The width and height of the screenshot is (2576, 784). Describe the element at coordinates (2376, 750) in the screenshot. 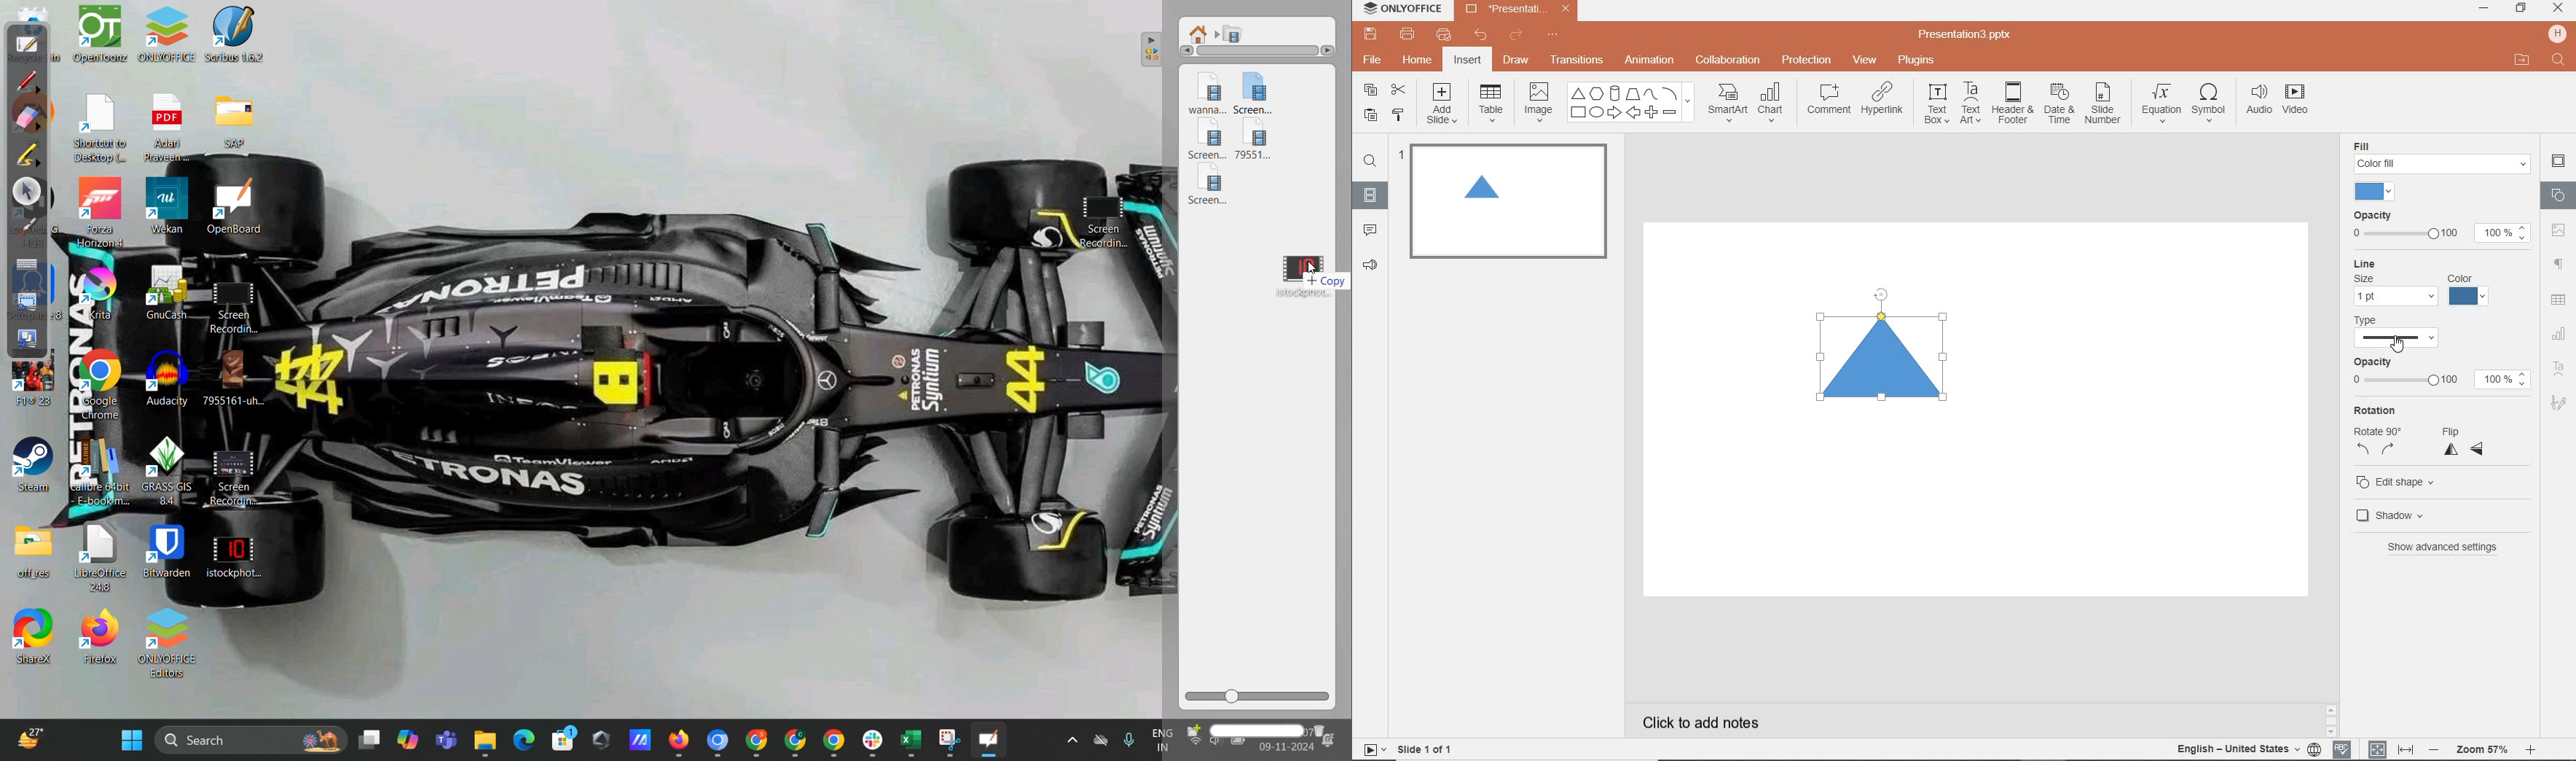

I see `FIT TO SLIDE` at that location.